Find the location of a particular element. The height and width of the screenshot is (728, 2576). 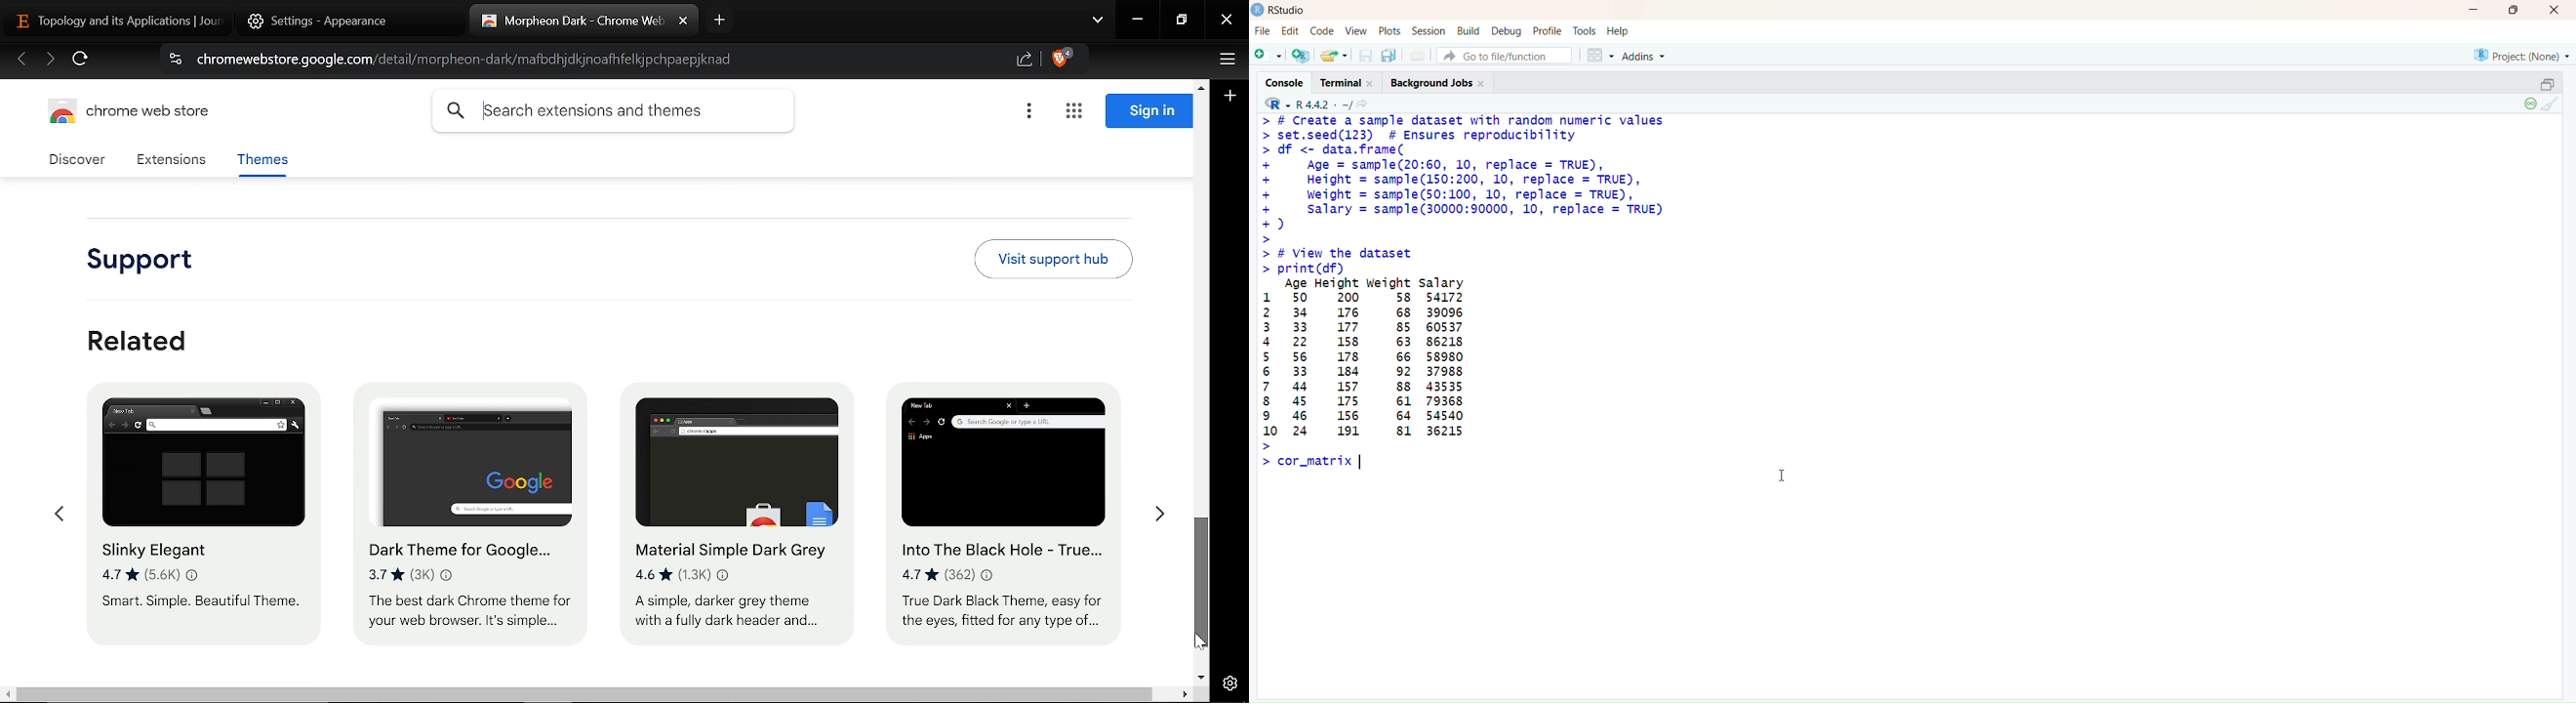

Cursor is located at coordinates (209, 470).